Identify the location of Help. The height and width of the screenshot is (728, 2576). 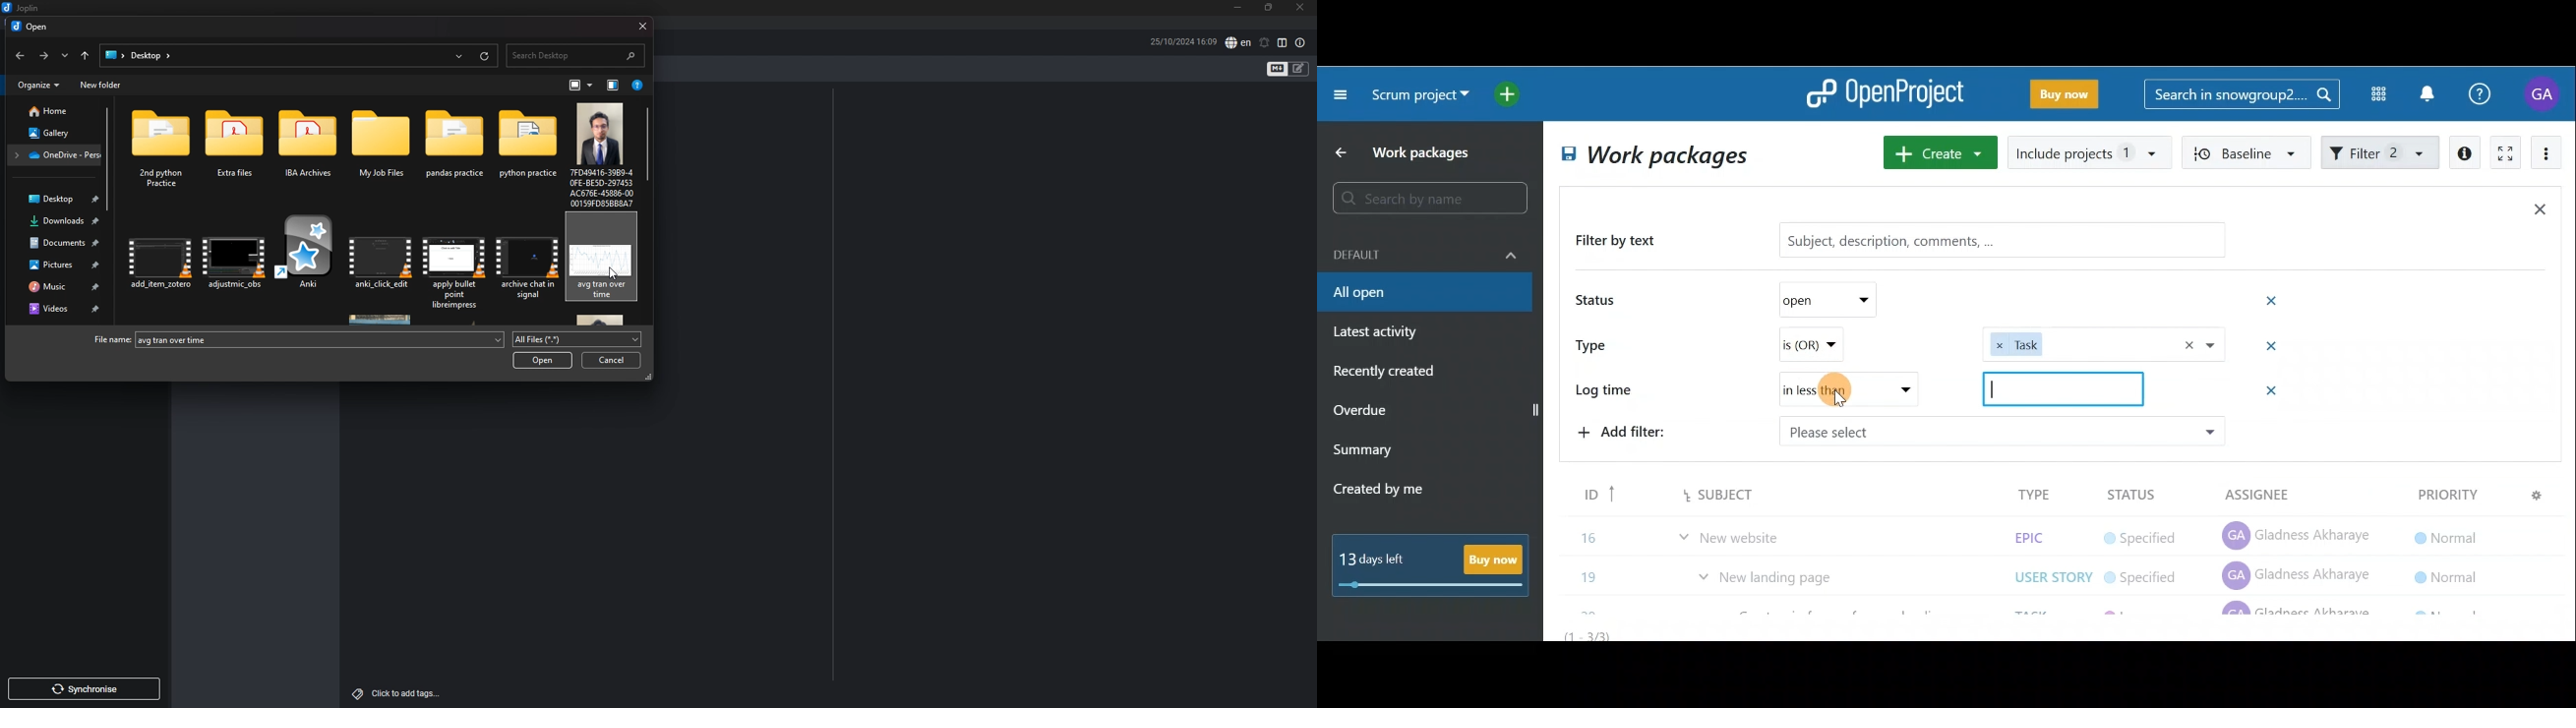
(2490, 94).